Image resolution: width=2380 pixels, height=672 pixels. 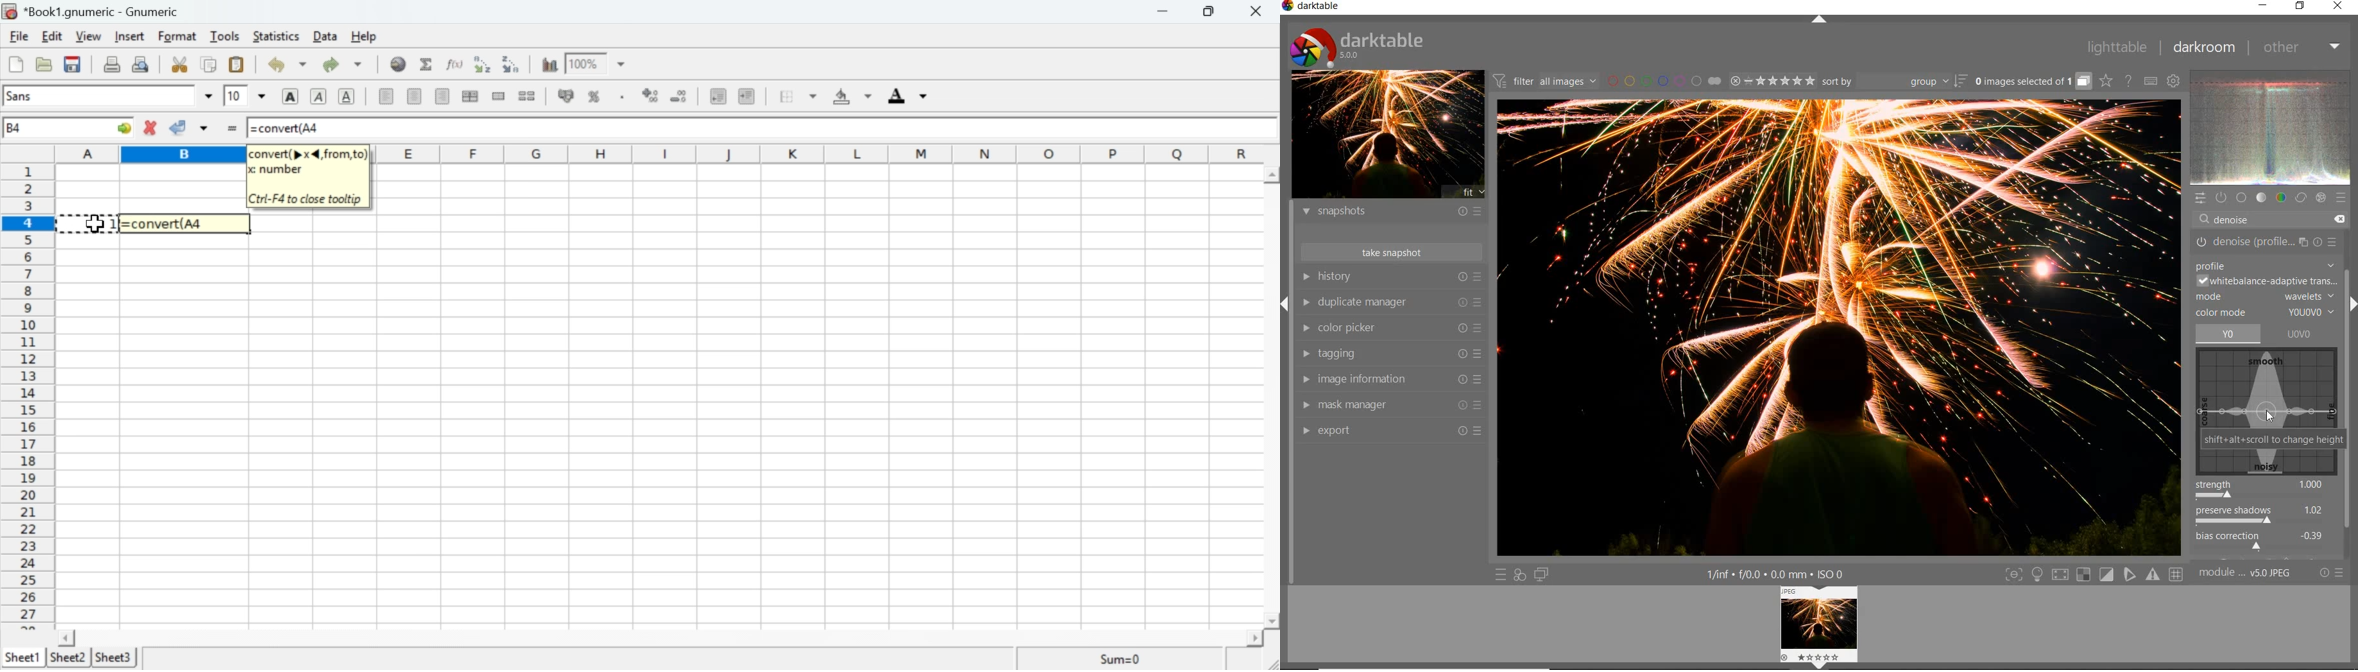 What do you see at coordinates (115, 658) in the screenshot?
I see `Sheet 3` at bounding box center [115, 658].